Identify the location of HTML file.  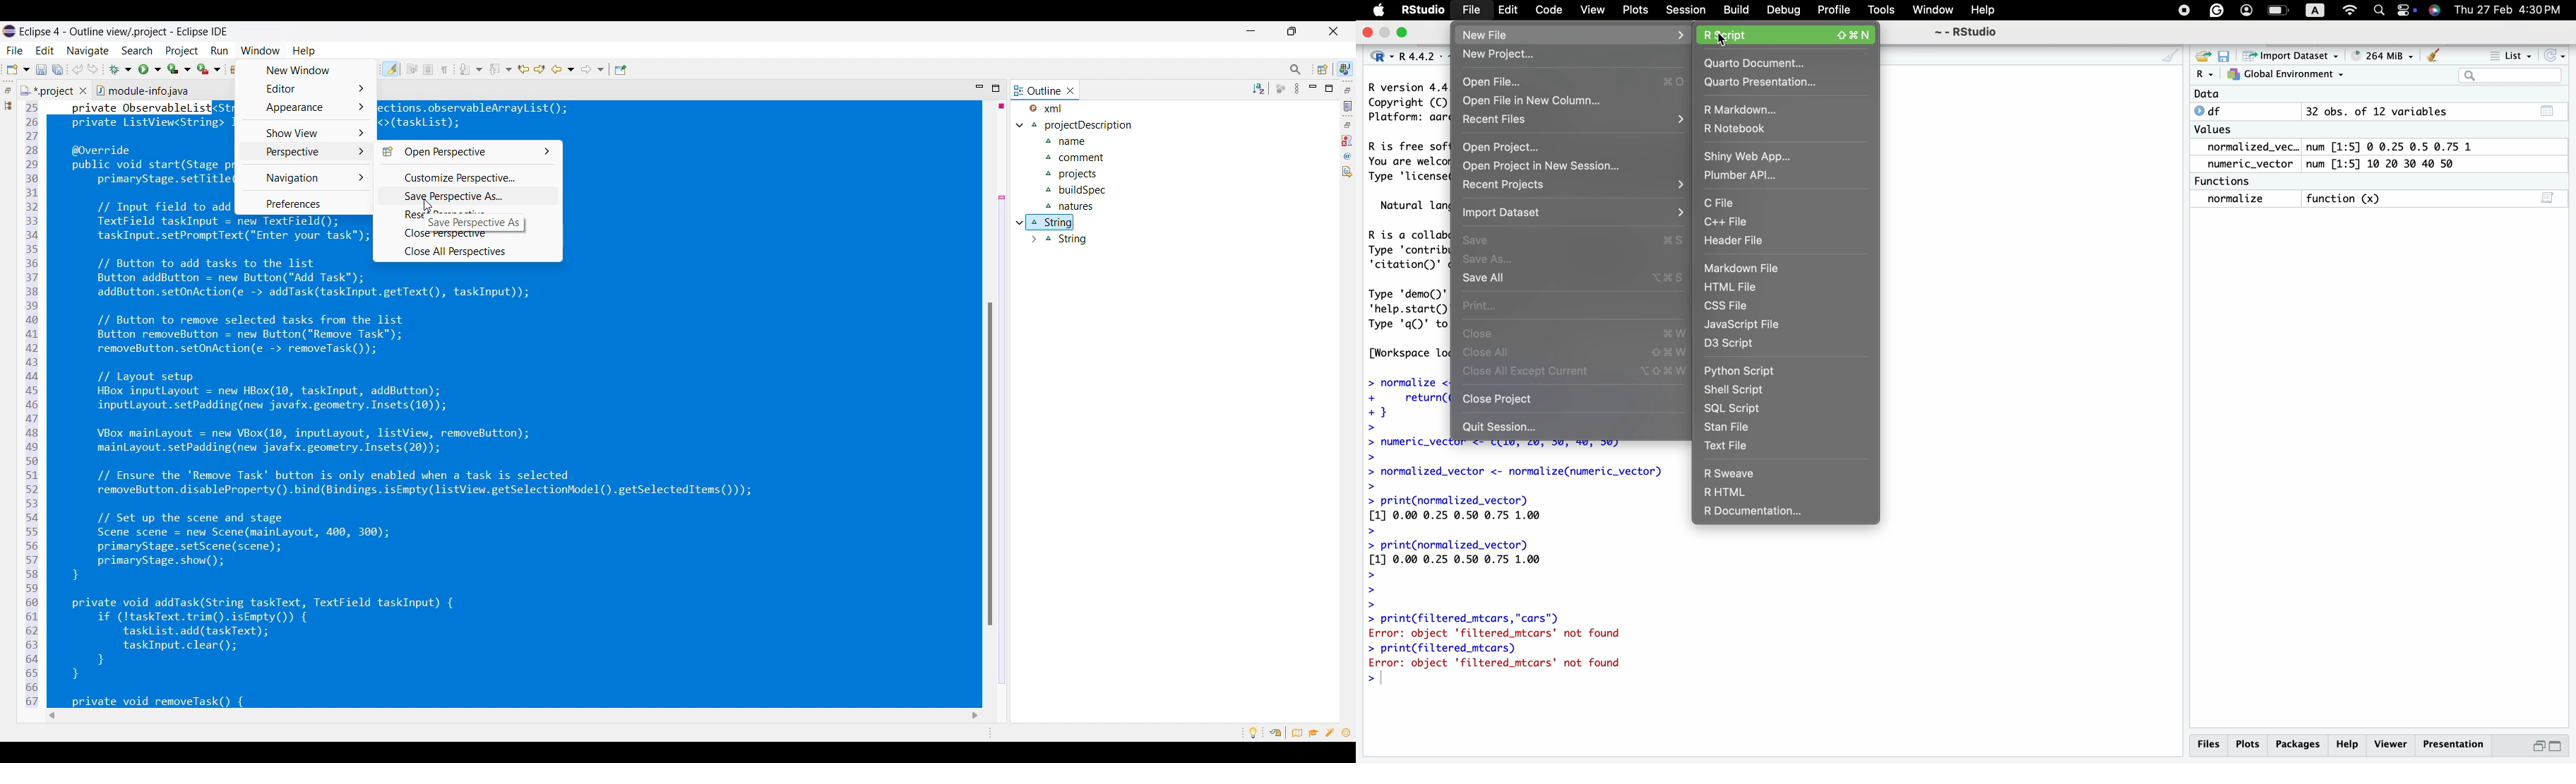
(1784, 287).